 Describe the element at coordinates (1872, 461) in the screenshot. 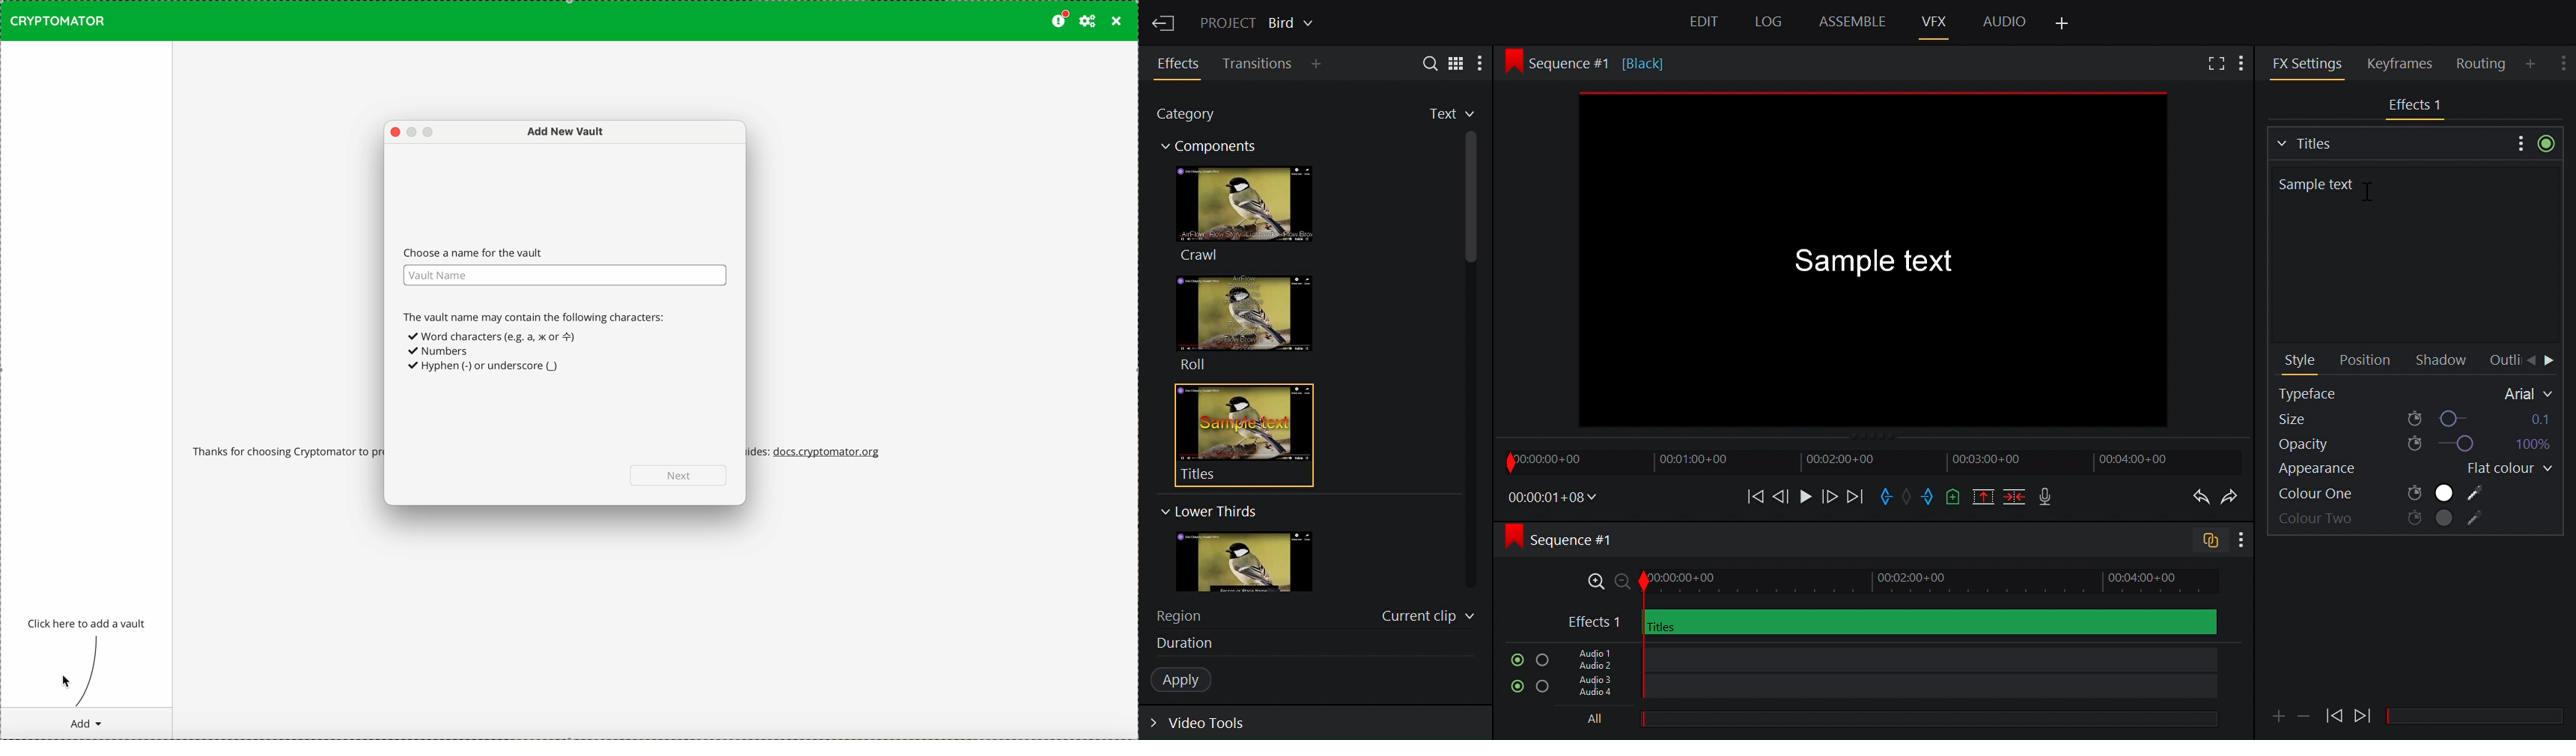

I see `Timeline` at that location.